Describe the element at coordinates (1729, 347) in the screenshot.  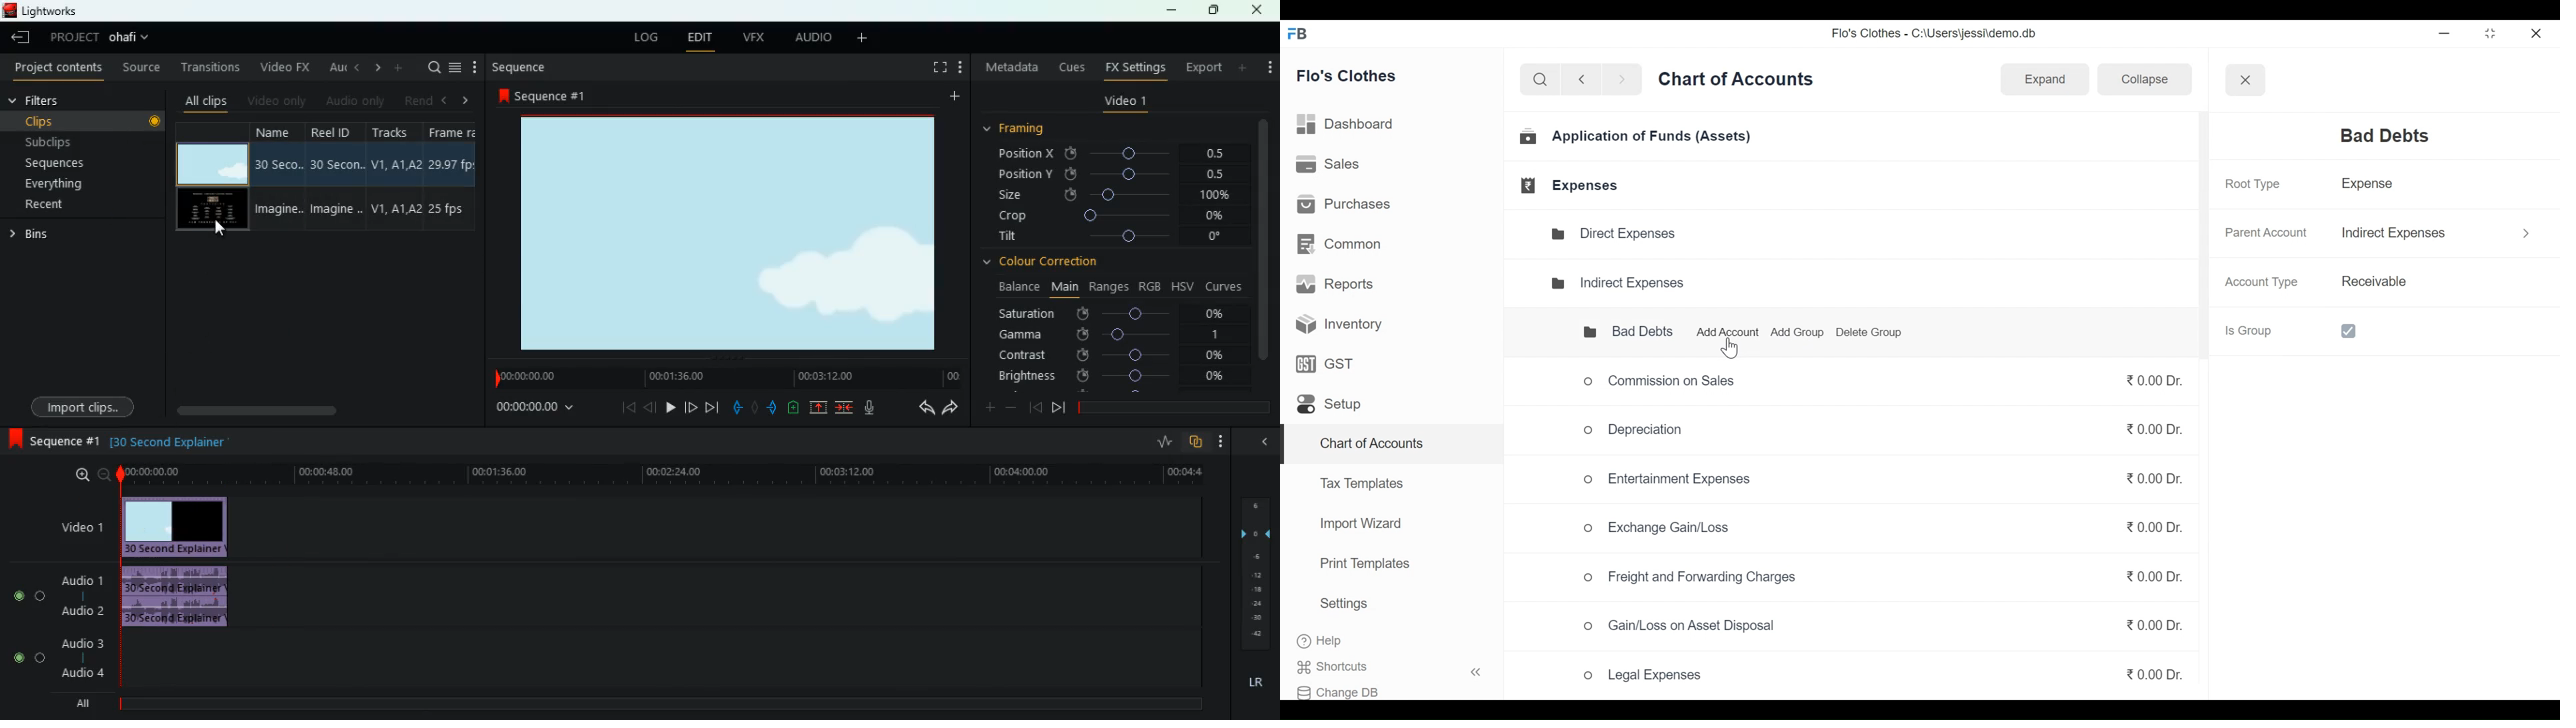
I see `Cursor` at that location.